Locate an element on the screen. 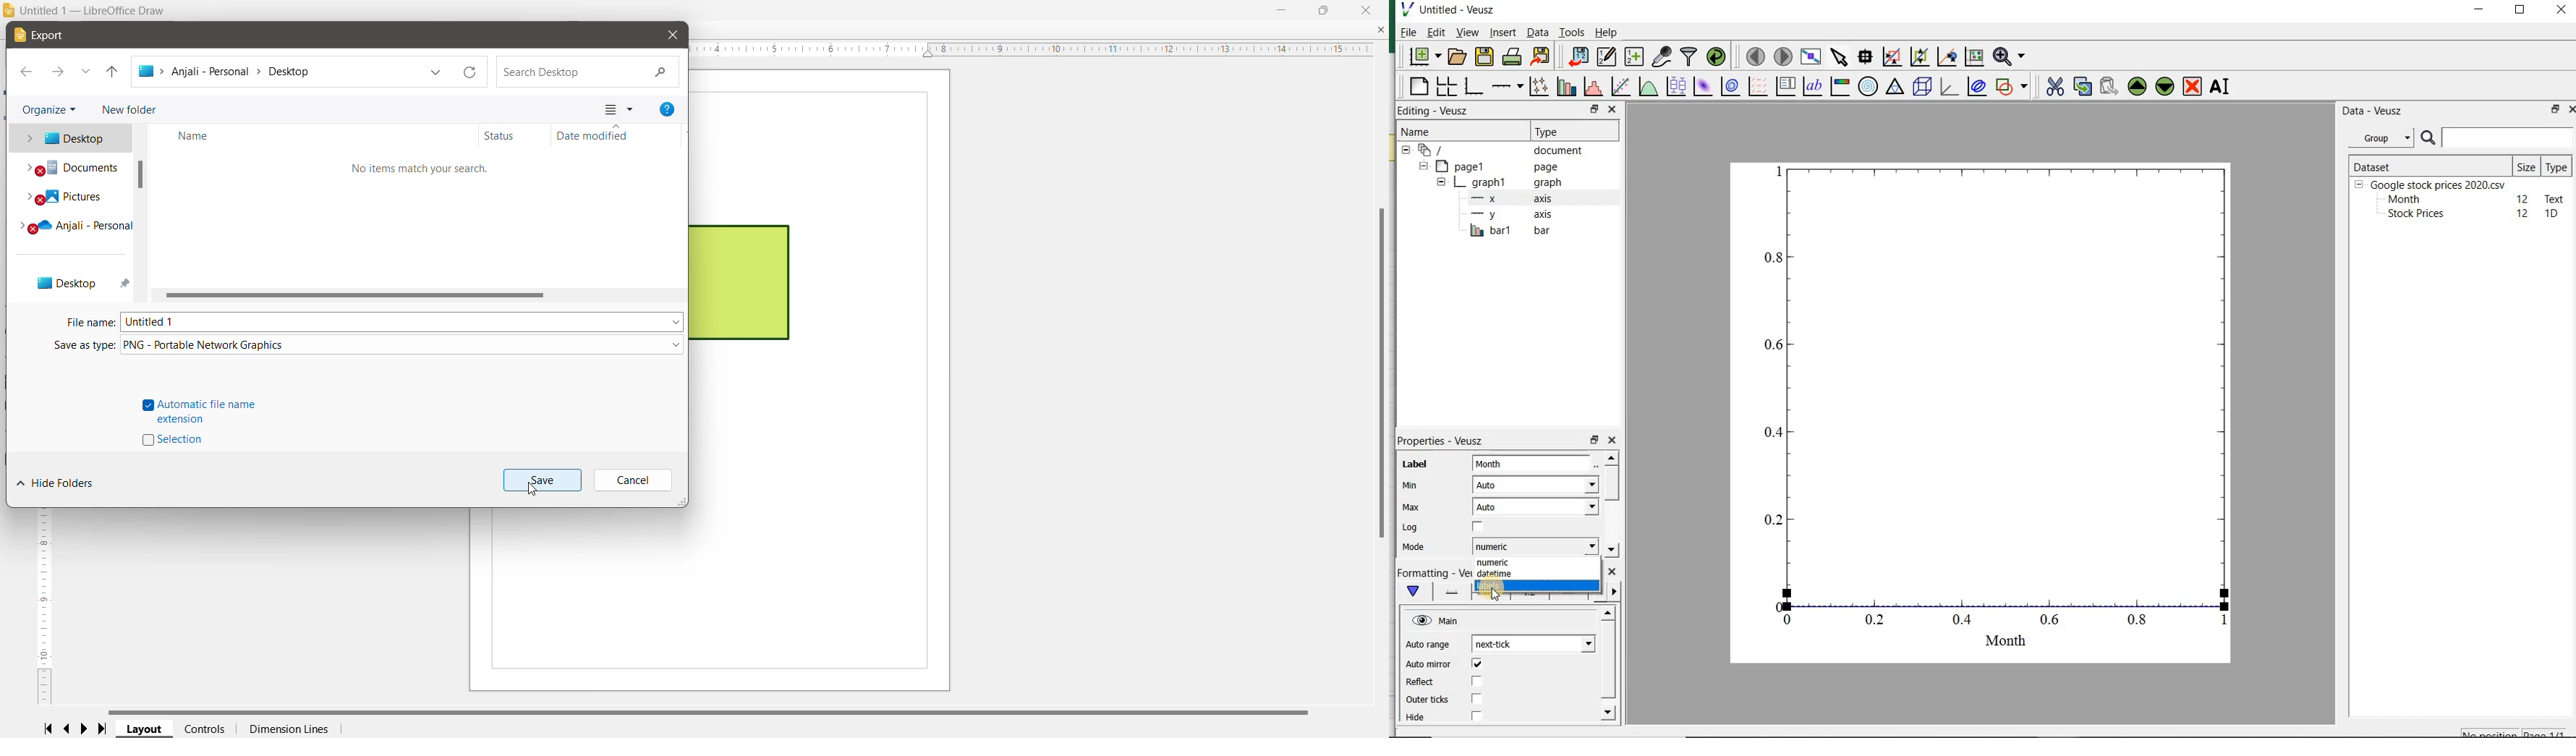  text label is located at coordinates (1812, 88).